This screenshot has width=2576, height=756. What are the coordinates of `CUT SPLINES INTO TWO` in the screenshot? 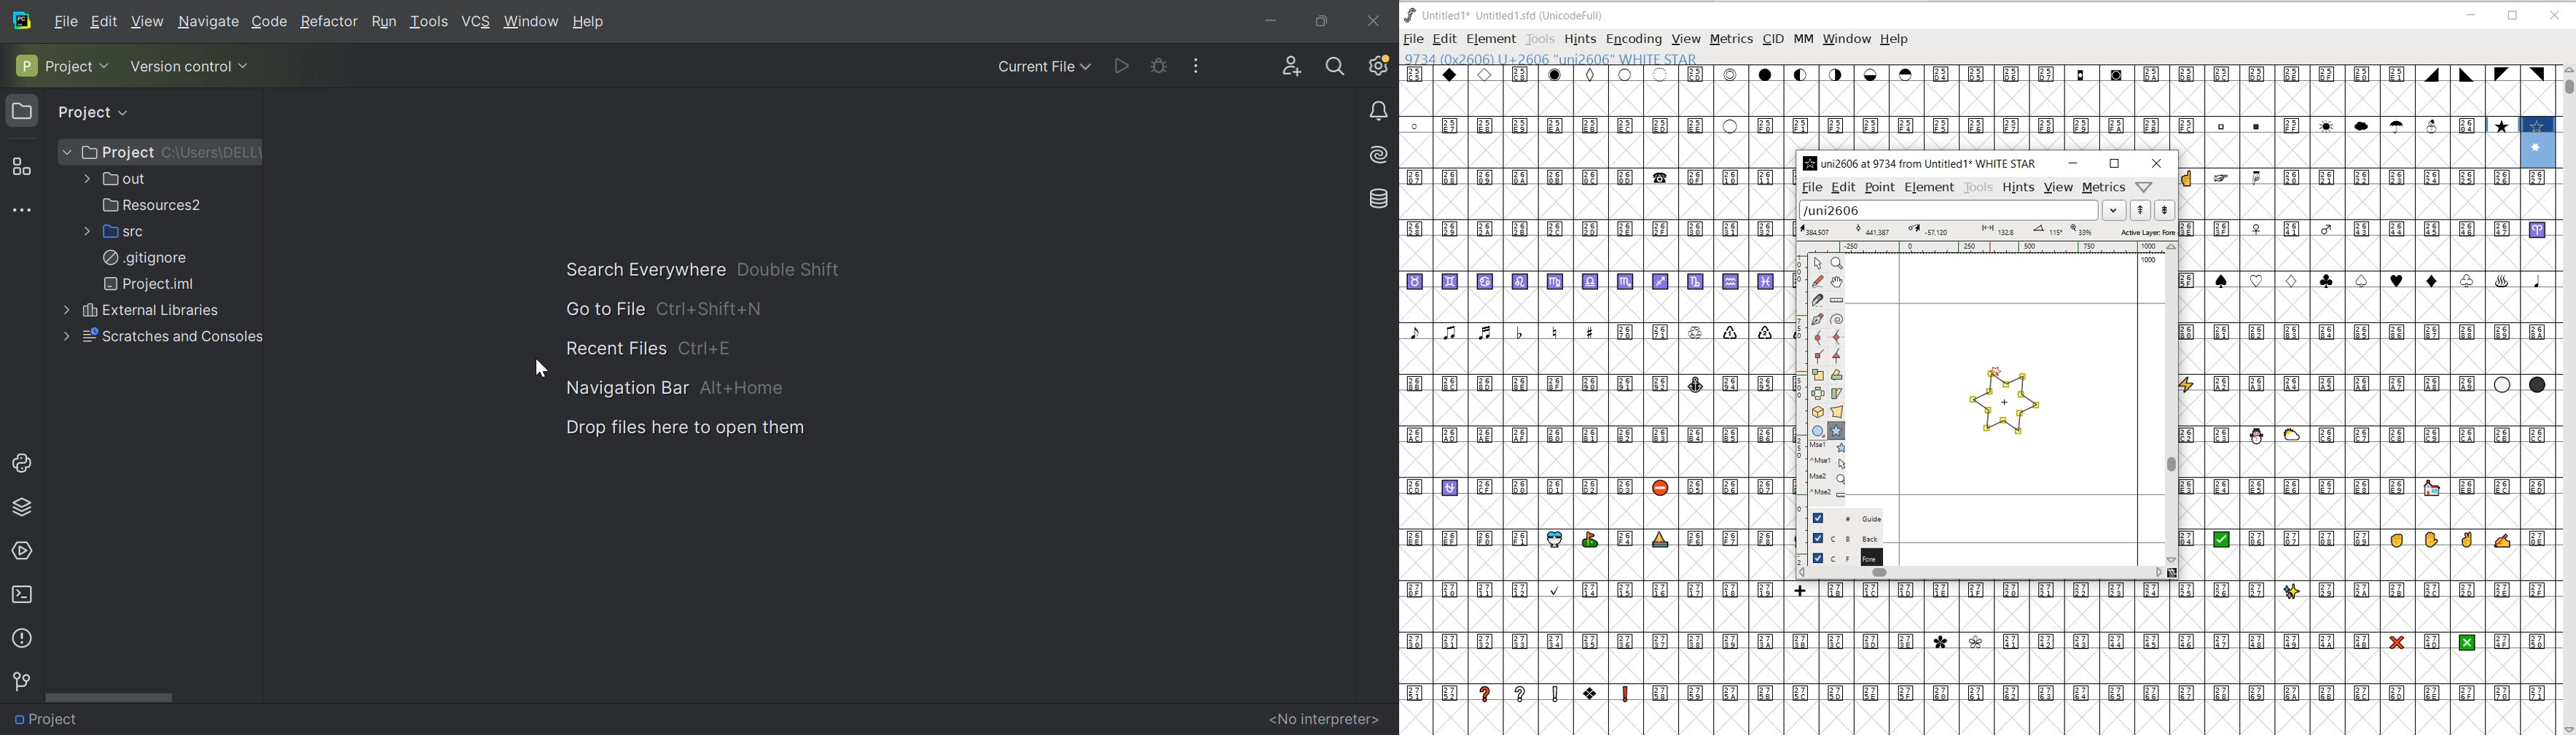 It's located at (1818, 299).